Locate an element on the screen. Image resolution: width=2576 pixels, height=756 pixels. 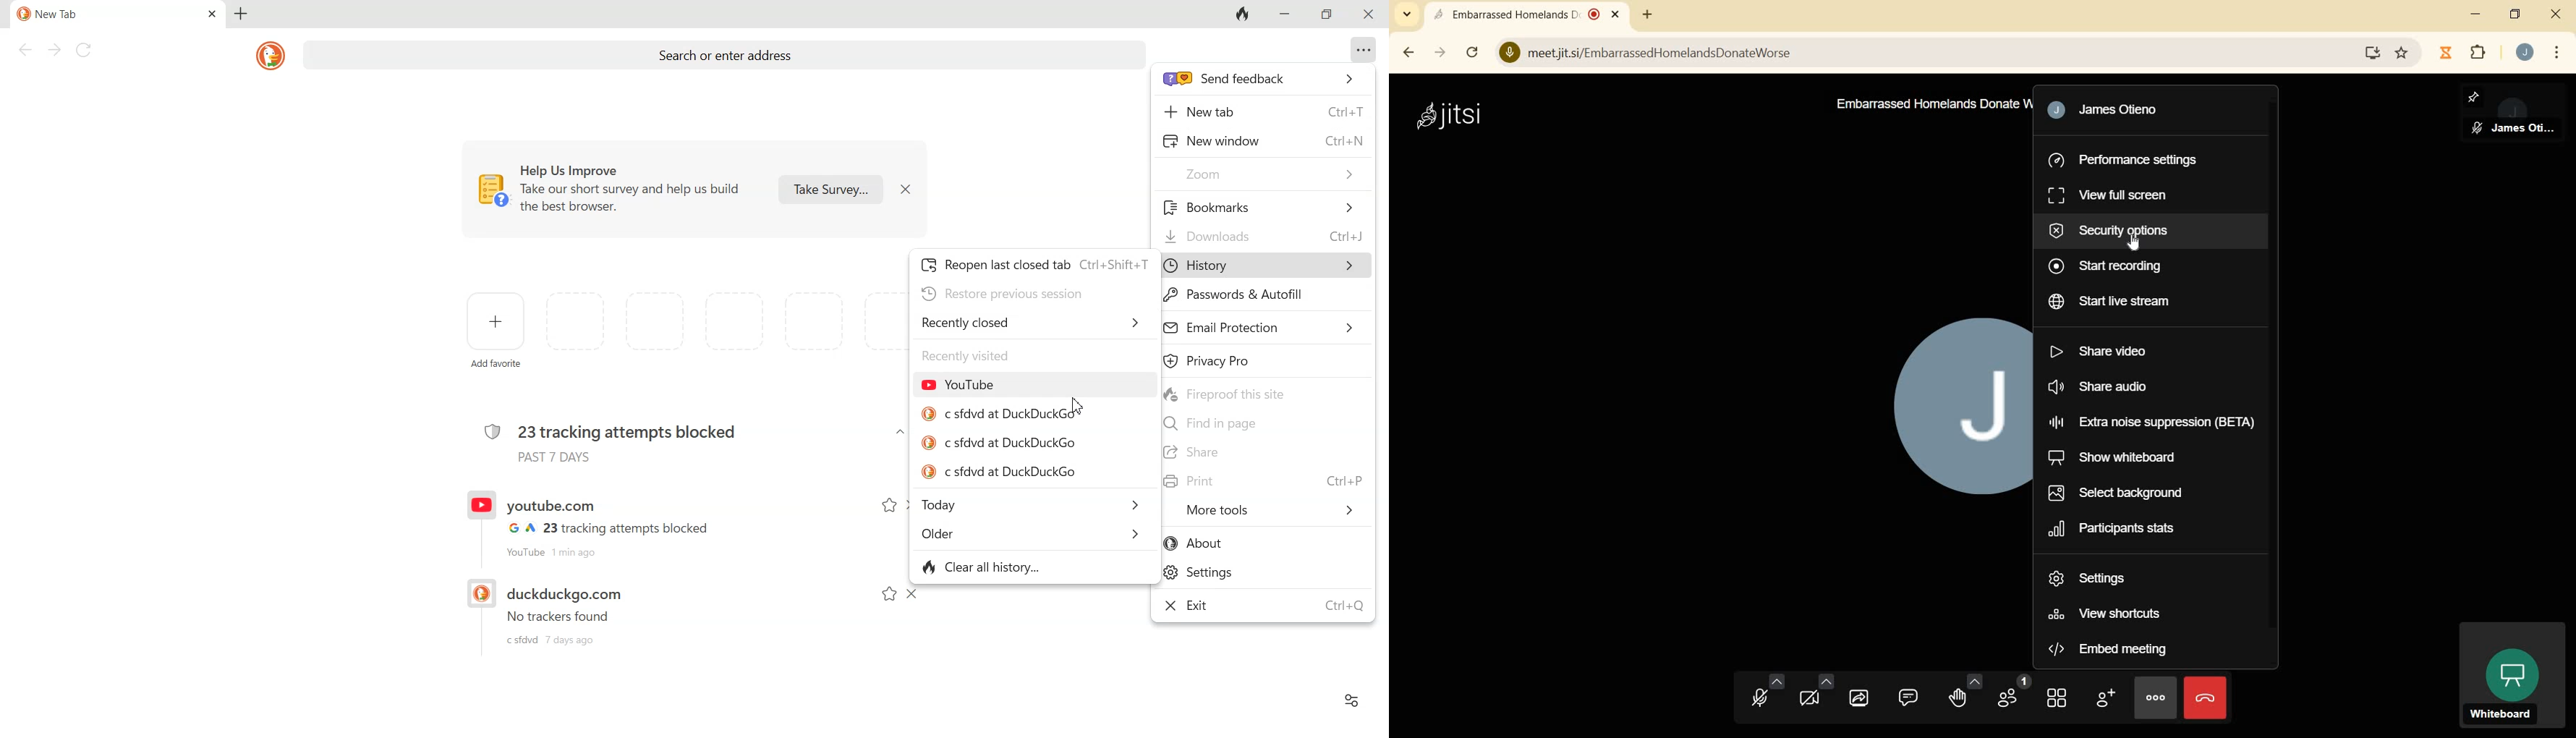
Fireproof this site is located at coordinates (1264, 393).